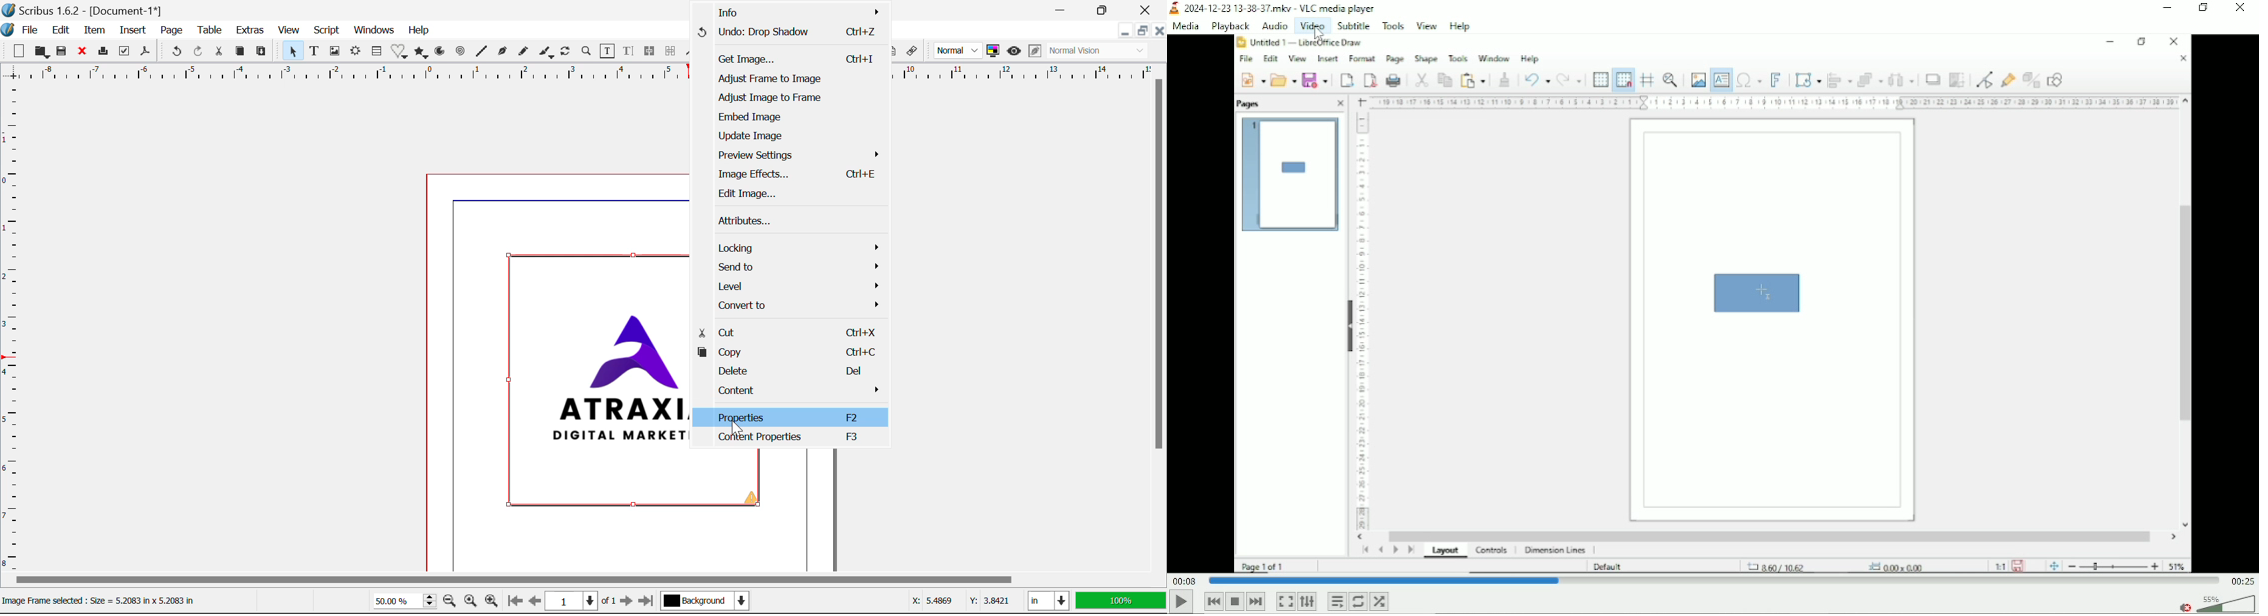  I want to click on Minimize, so click(2168, 8).